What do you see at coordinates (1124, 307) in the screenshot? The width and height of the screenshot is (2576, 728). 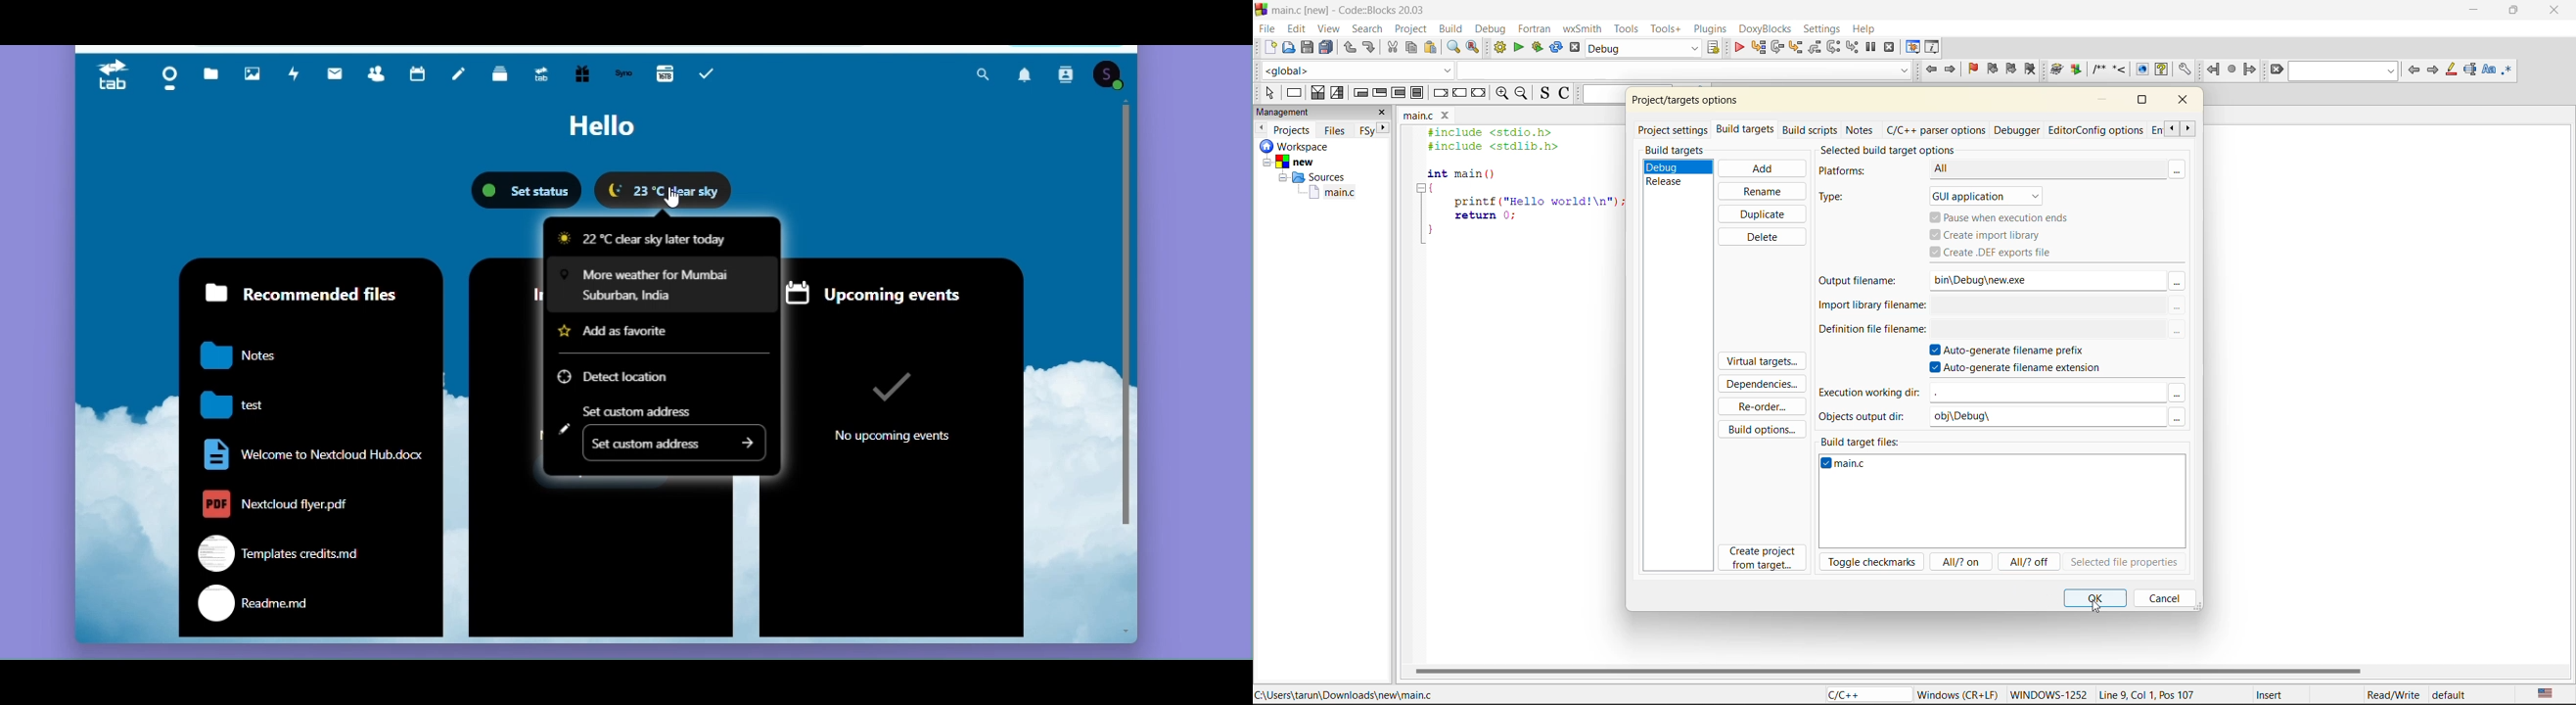 I see `vertical scroll bar` at bounding box center [1124, 307].